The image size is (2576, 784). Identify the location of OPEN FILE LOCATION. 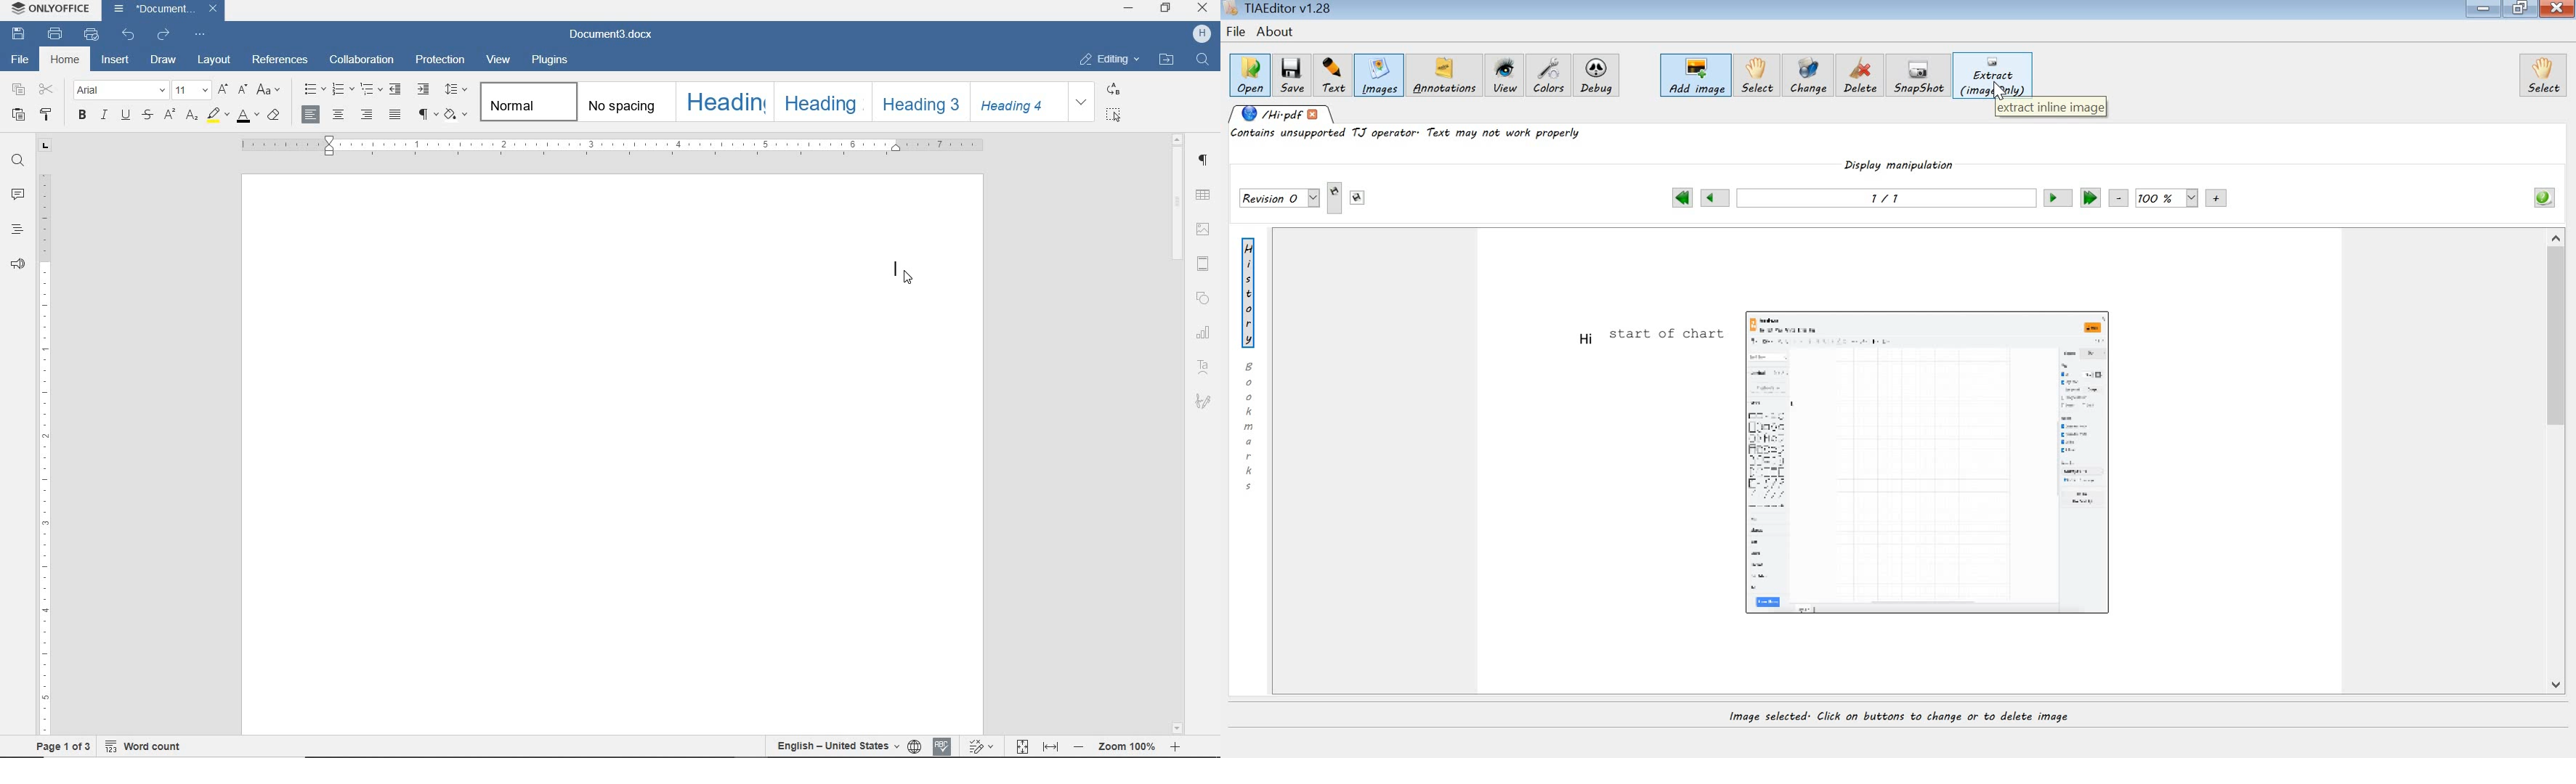
(1167, 61).